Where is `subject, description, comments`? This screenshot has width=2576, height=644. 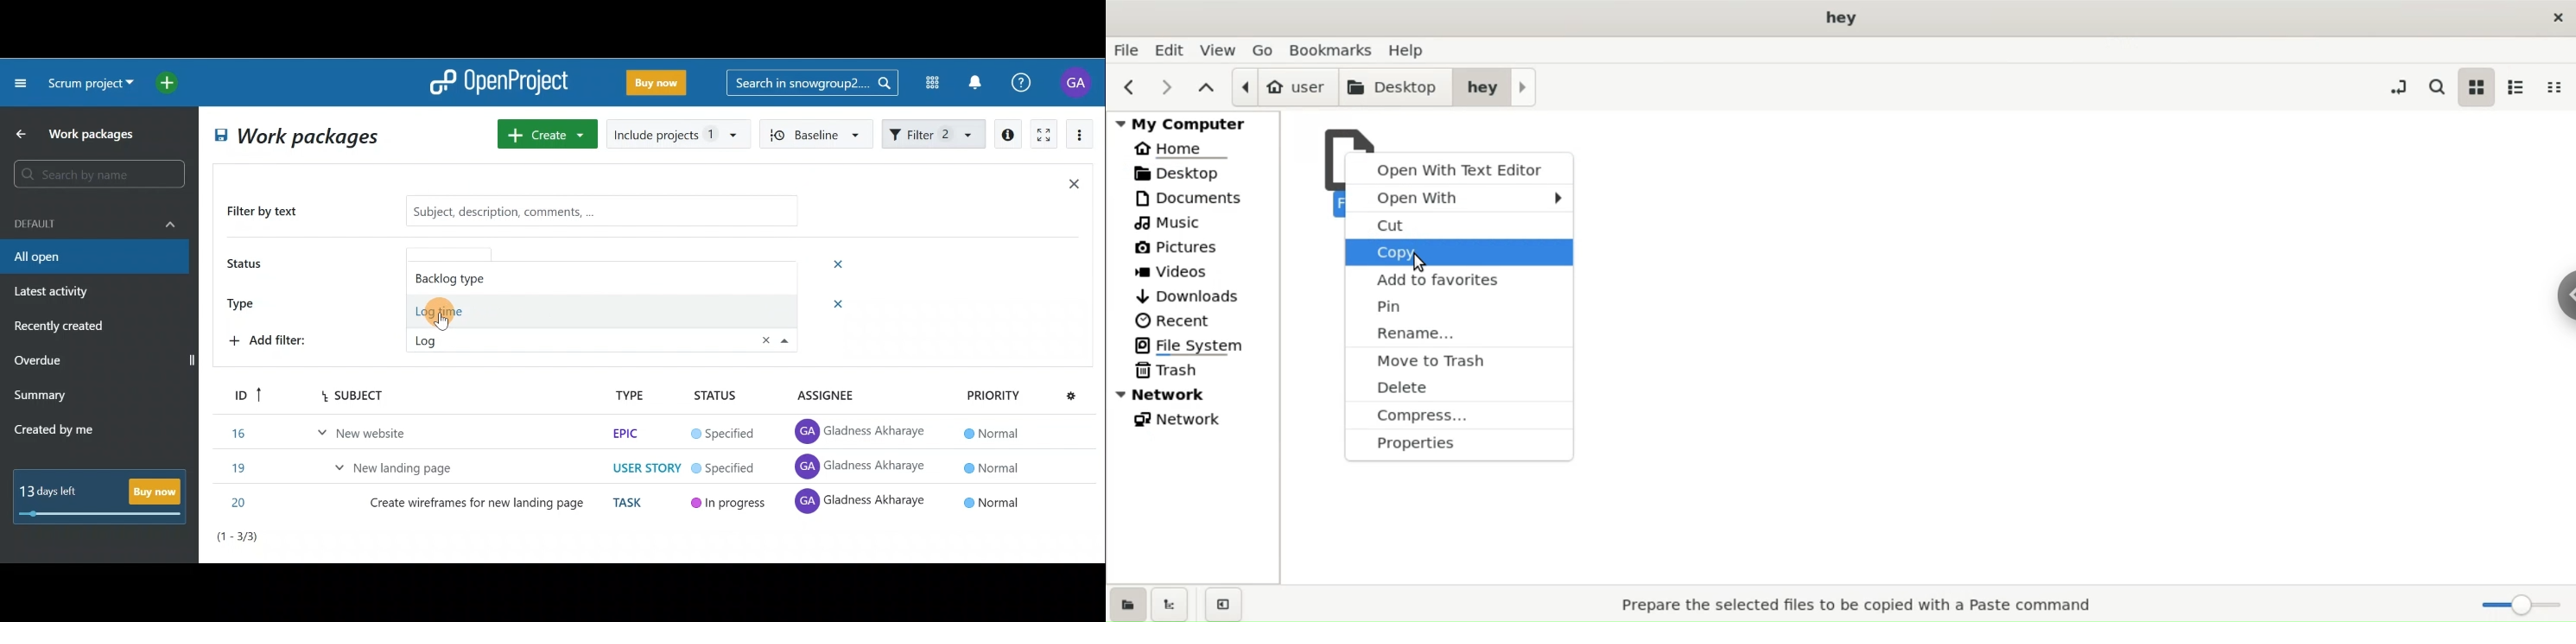
subject, description, comments is located at coordinates (589, 210).